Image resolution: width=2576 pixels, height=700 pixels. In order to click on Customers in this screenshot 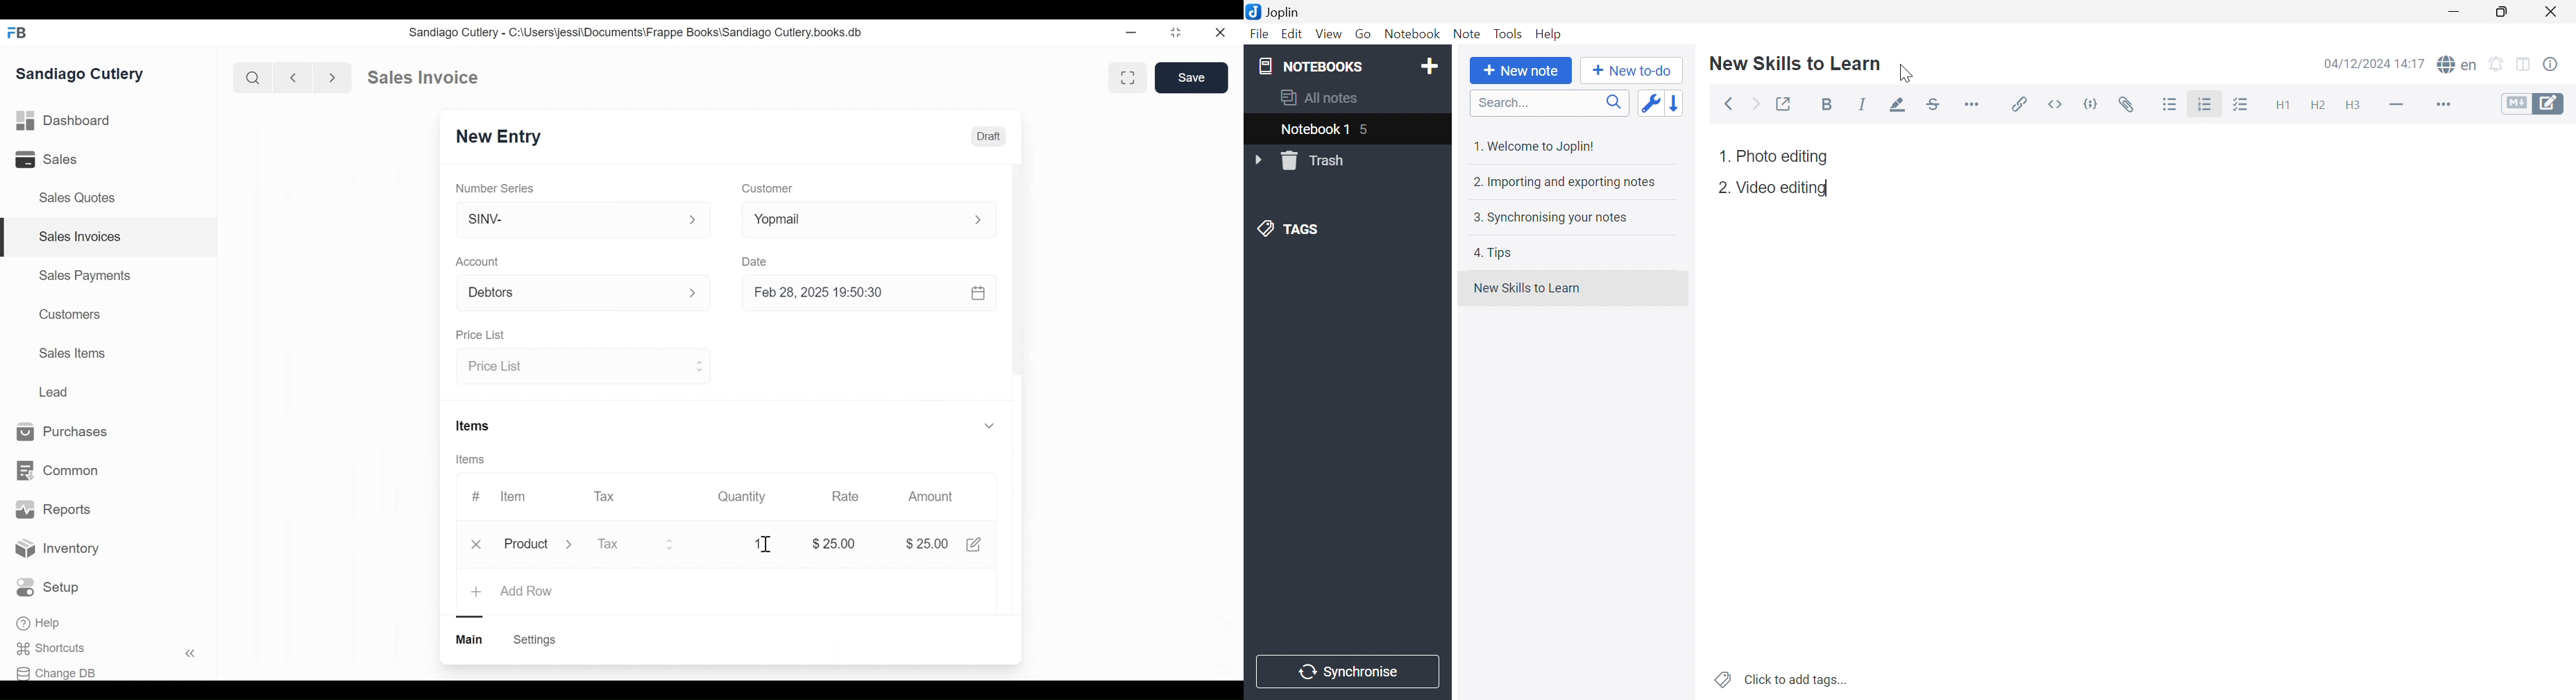, I will do `click(67, 314)`.